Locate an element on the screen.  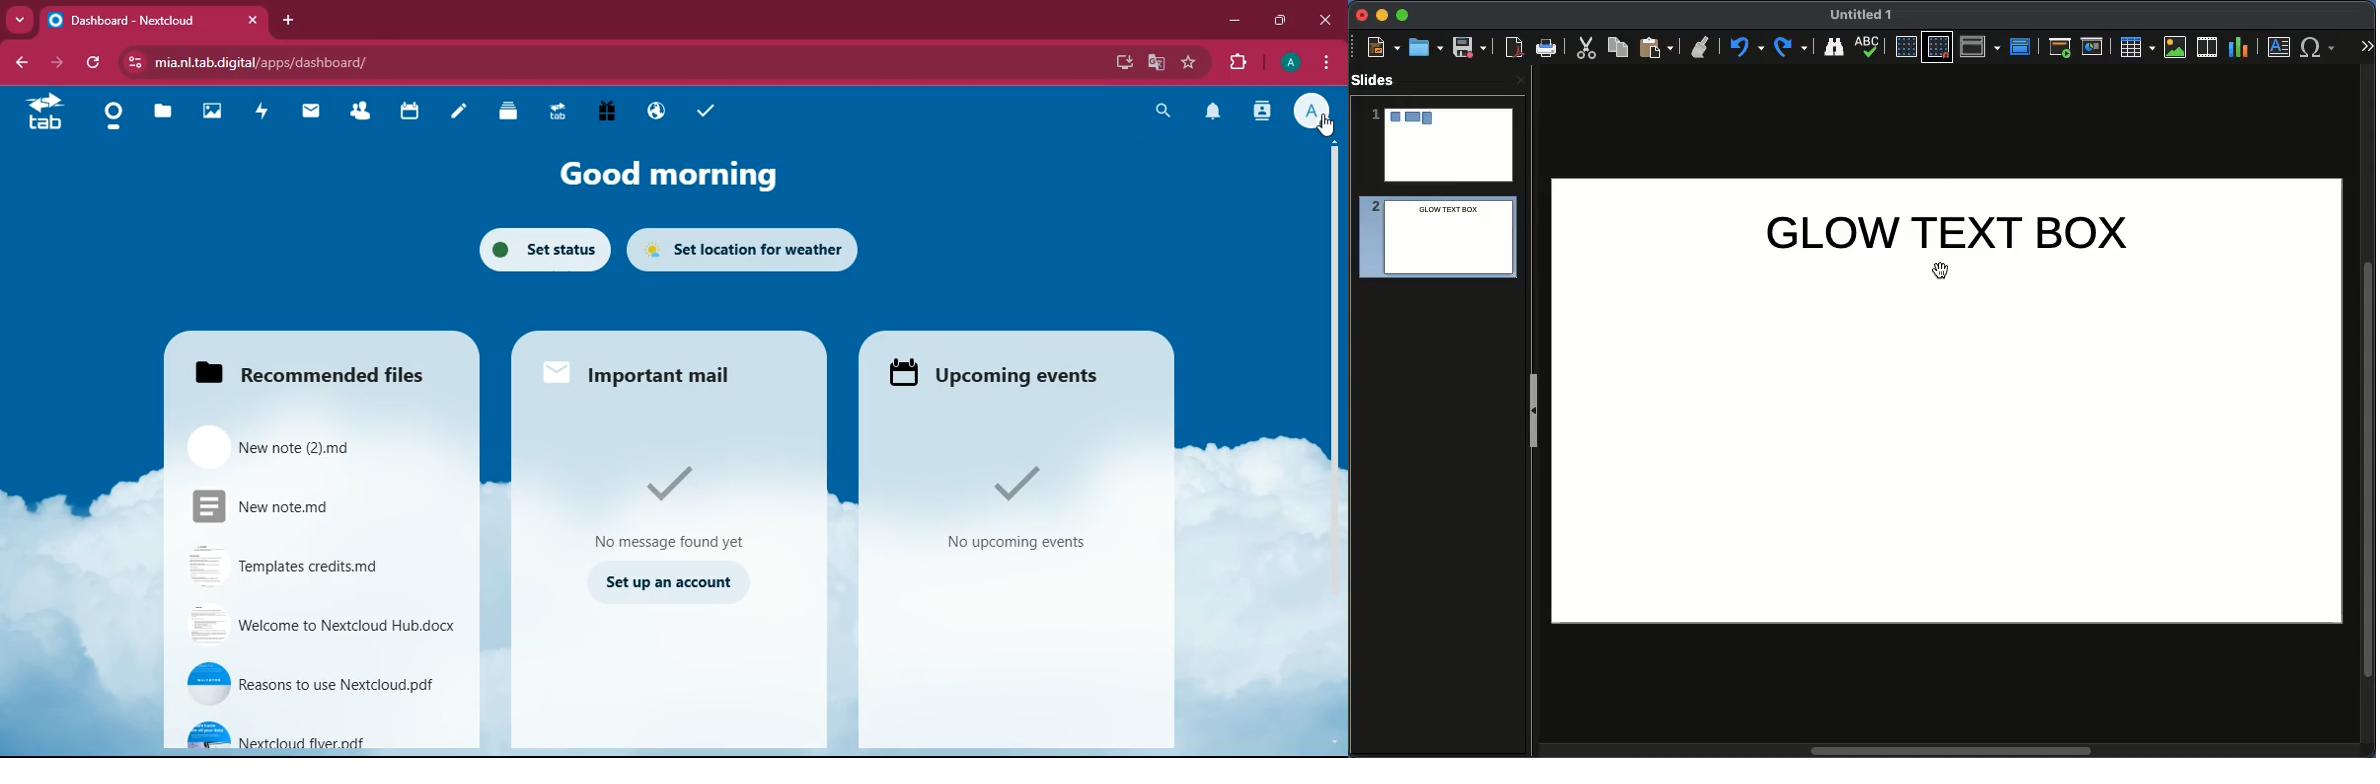
Reasons to use nextcloud.pdf is located at coordinates (314, 685).